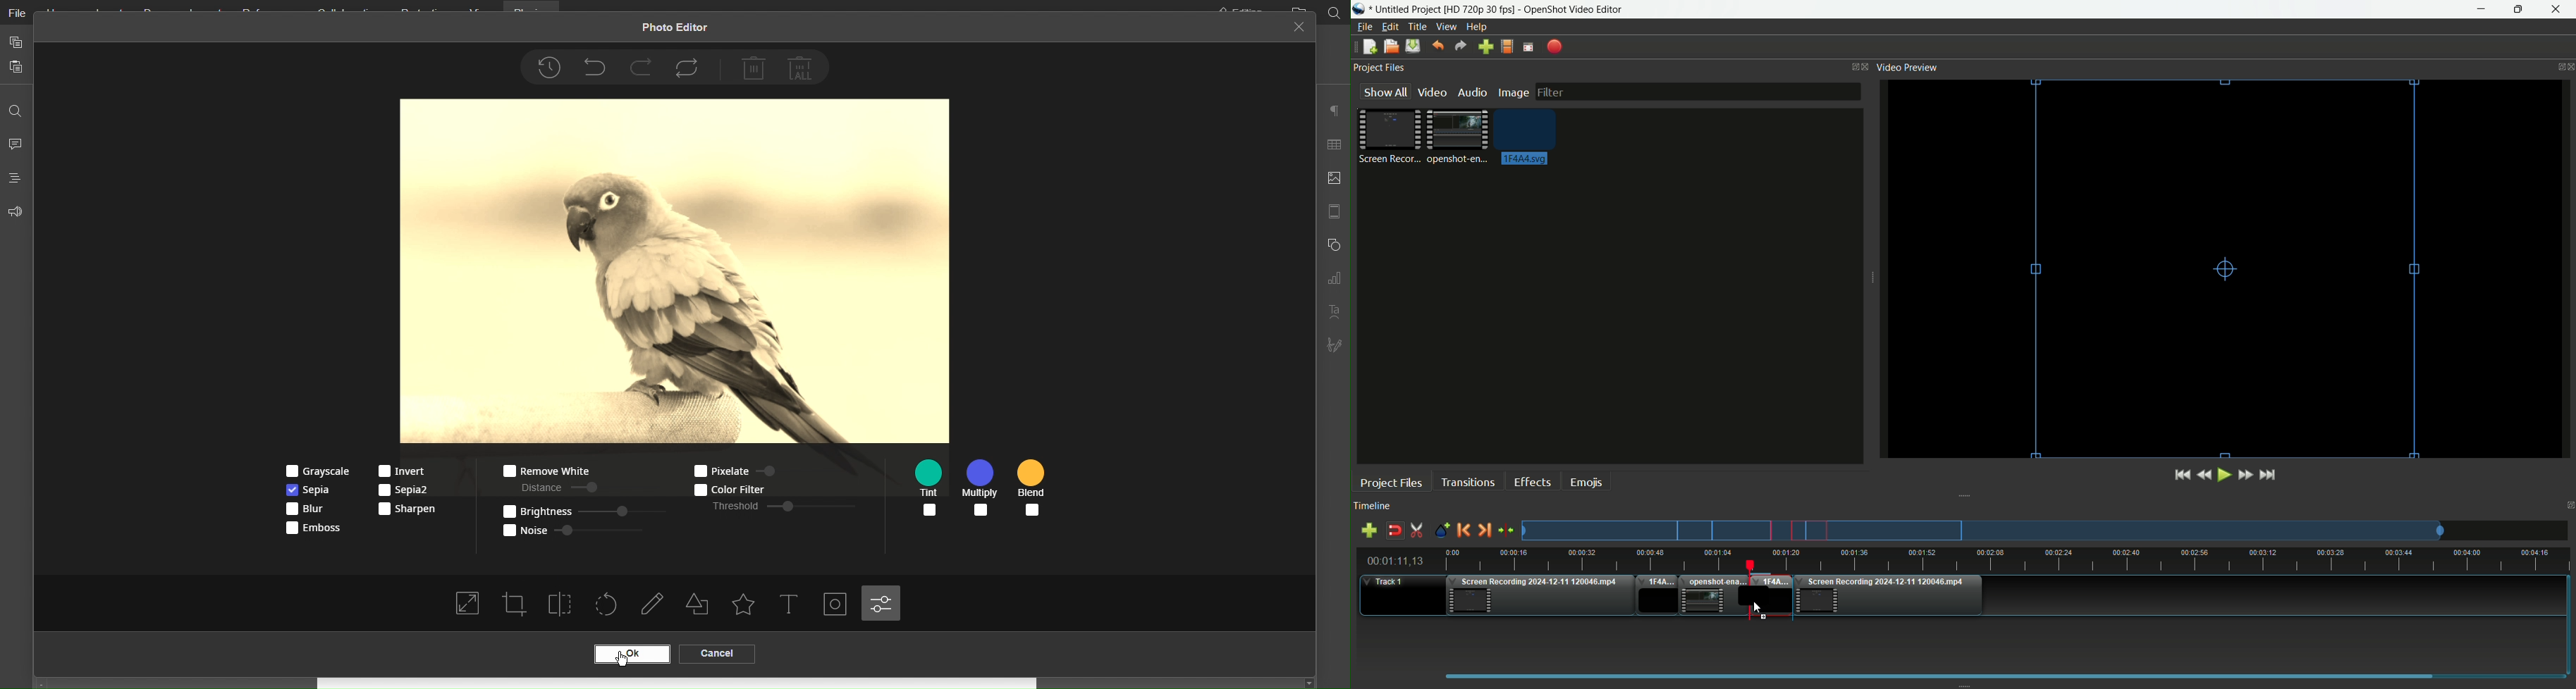 This screenshot has width=2576, height=700. I want to click on Enable razor, so click(1417, 531).